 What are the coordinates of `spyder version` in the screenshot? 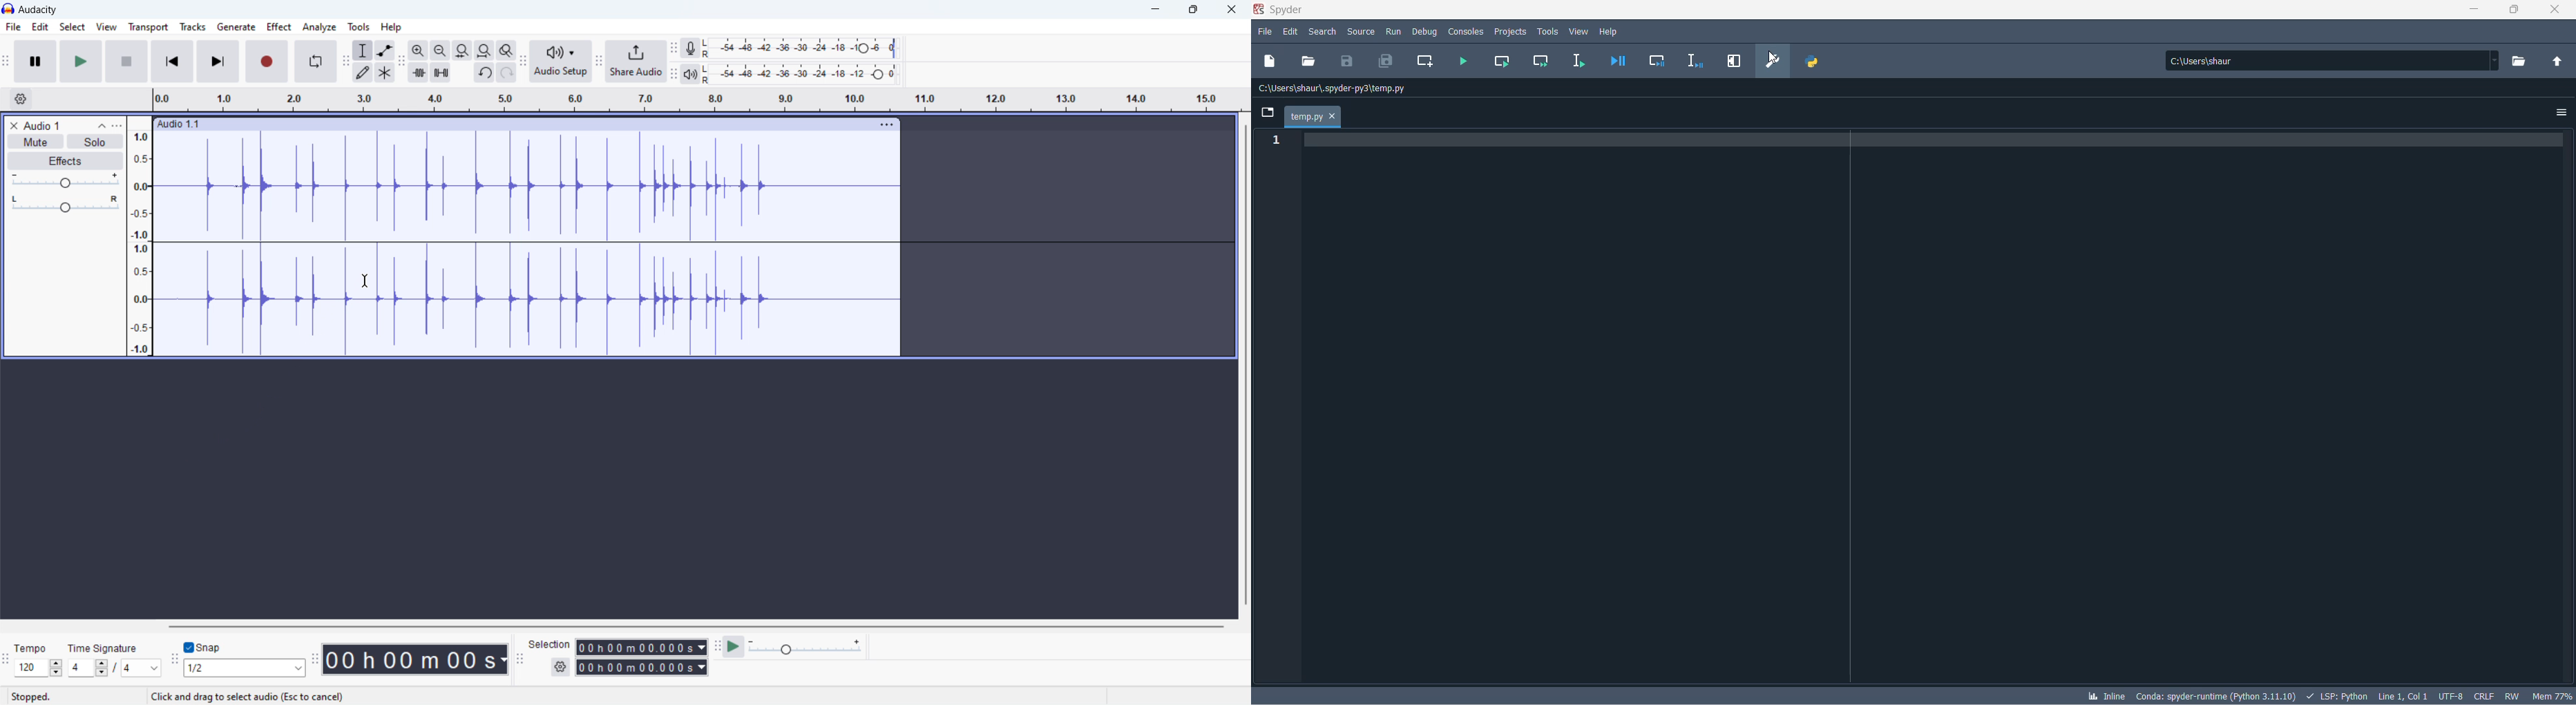 It's located at (2218, 694).